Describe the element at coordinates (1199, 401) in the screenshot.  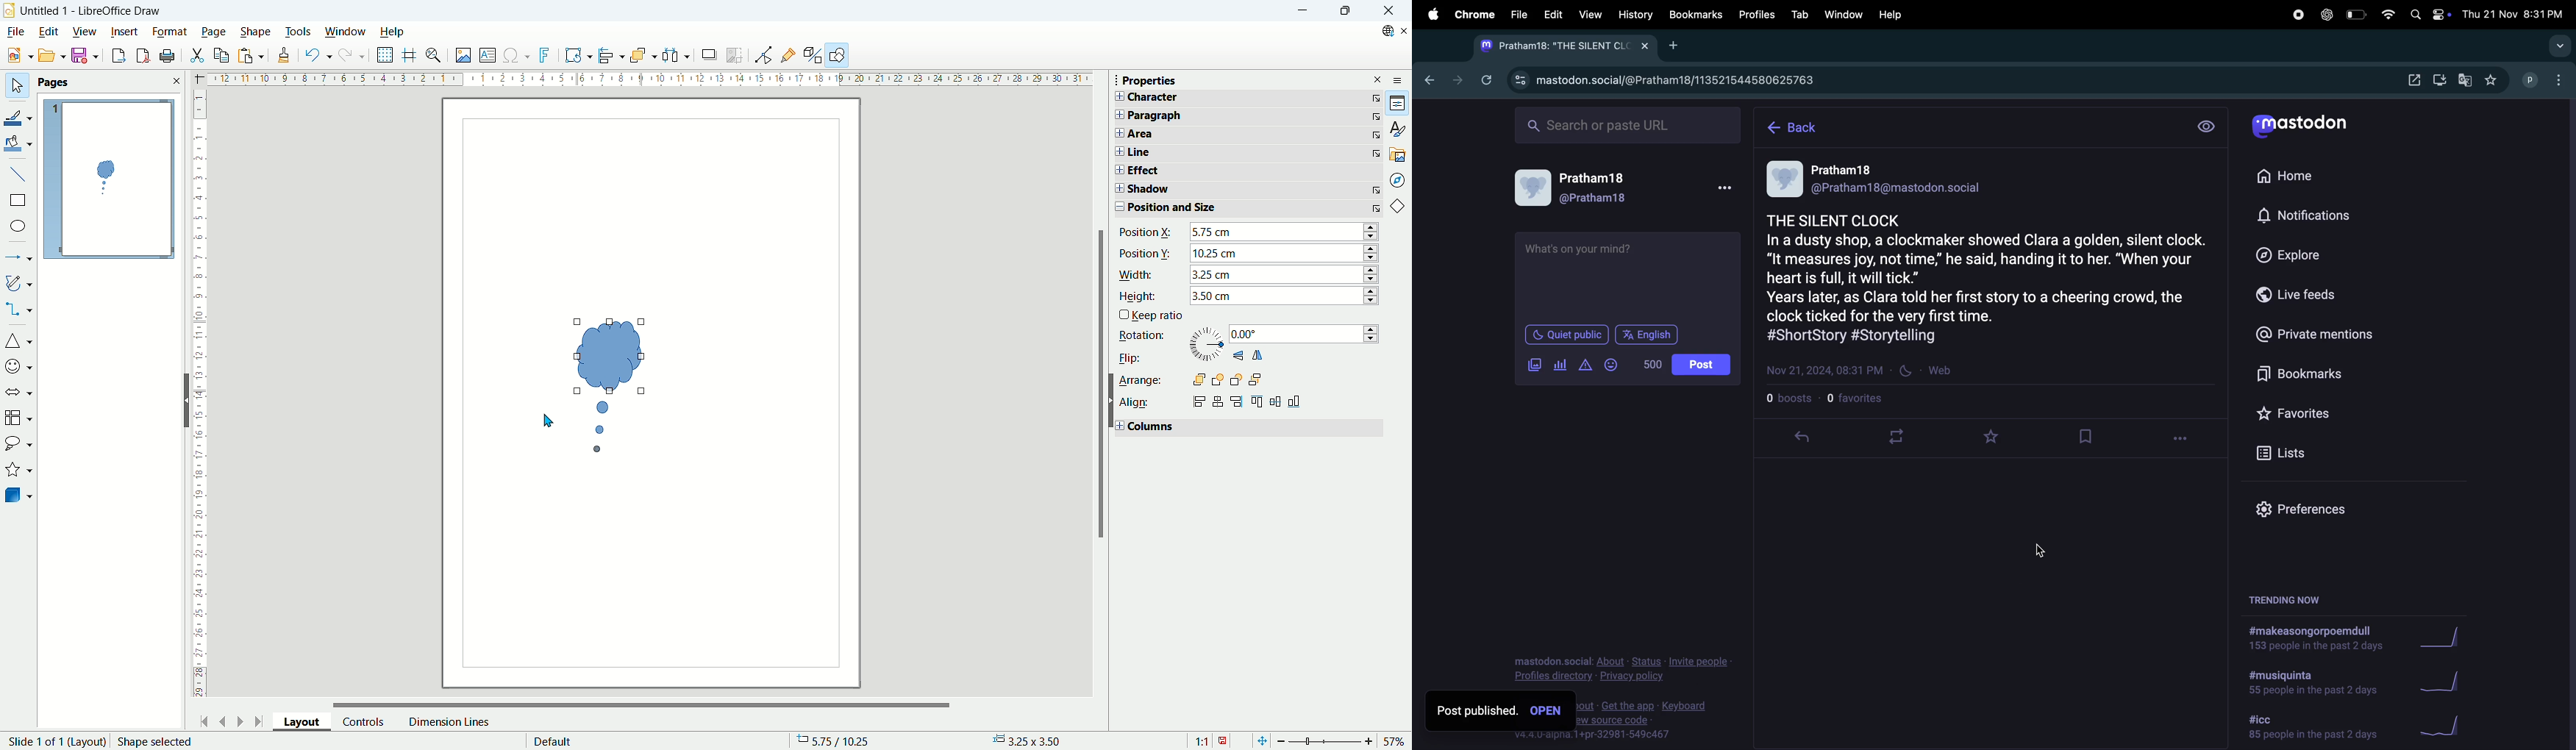
I see `Left` at that location.